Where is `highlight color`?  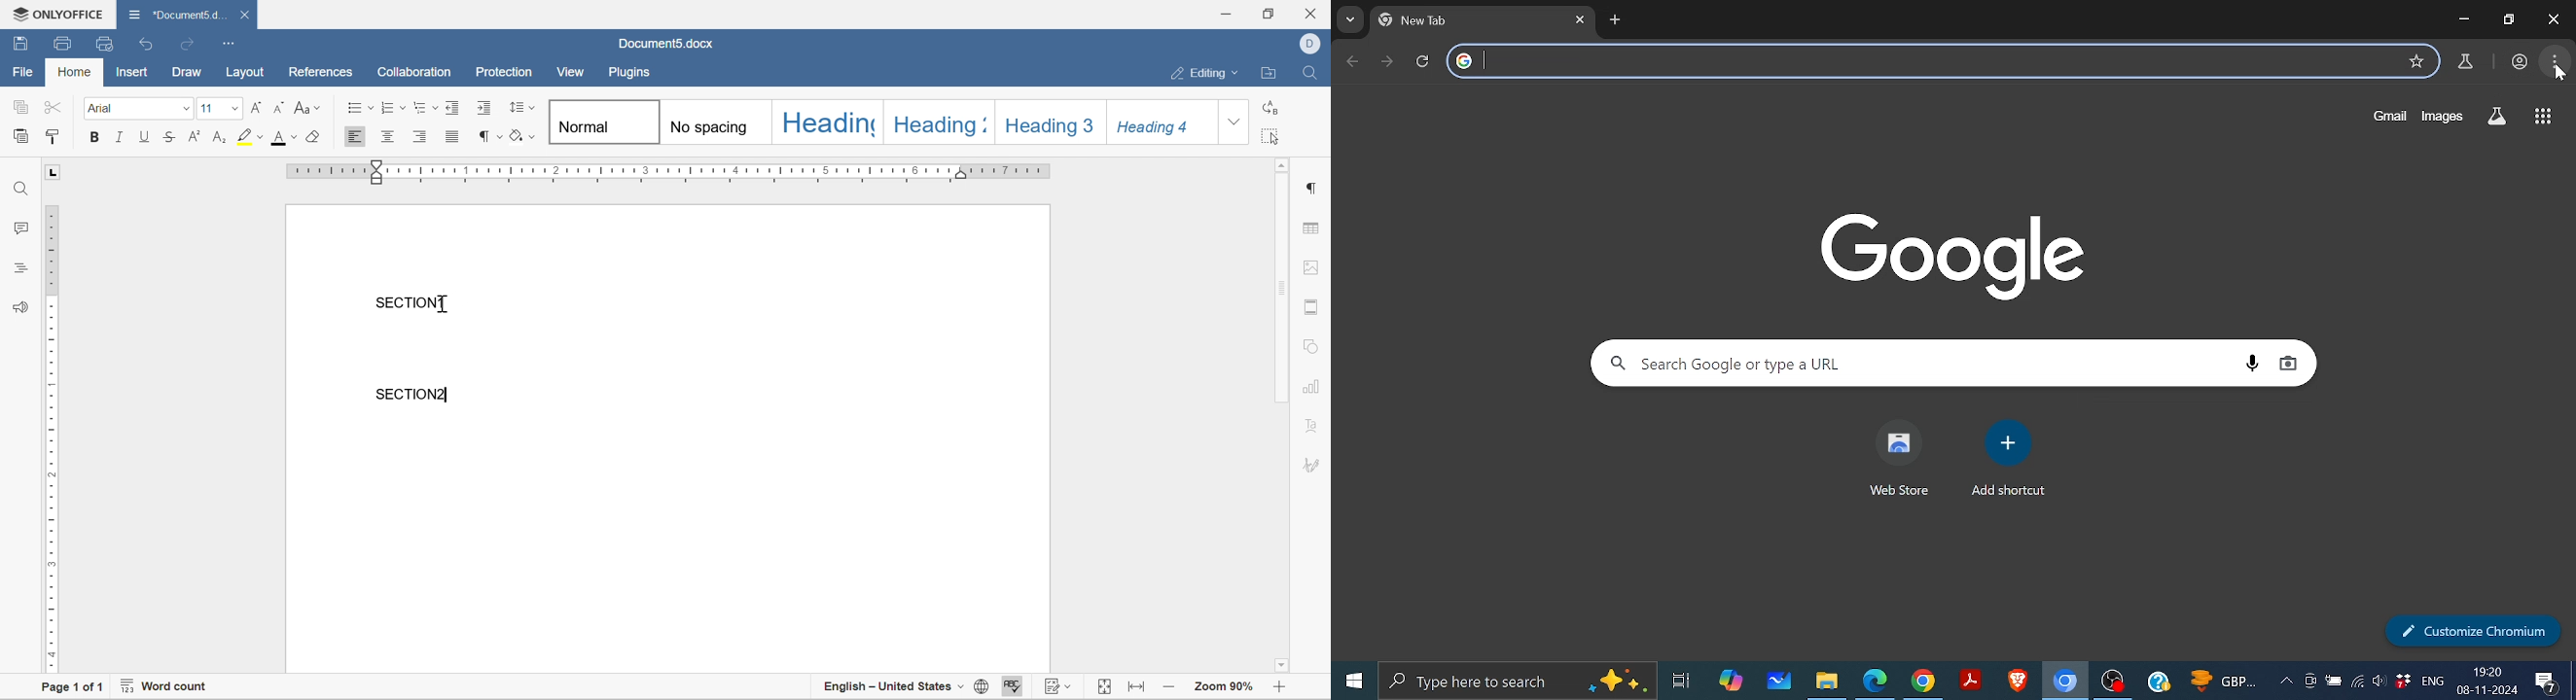 highlight color is located at coordinates (252, 136).